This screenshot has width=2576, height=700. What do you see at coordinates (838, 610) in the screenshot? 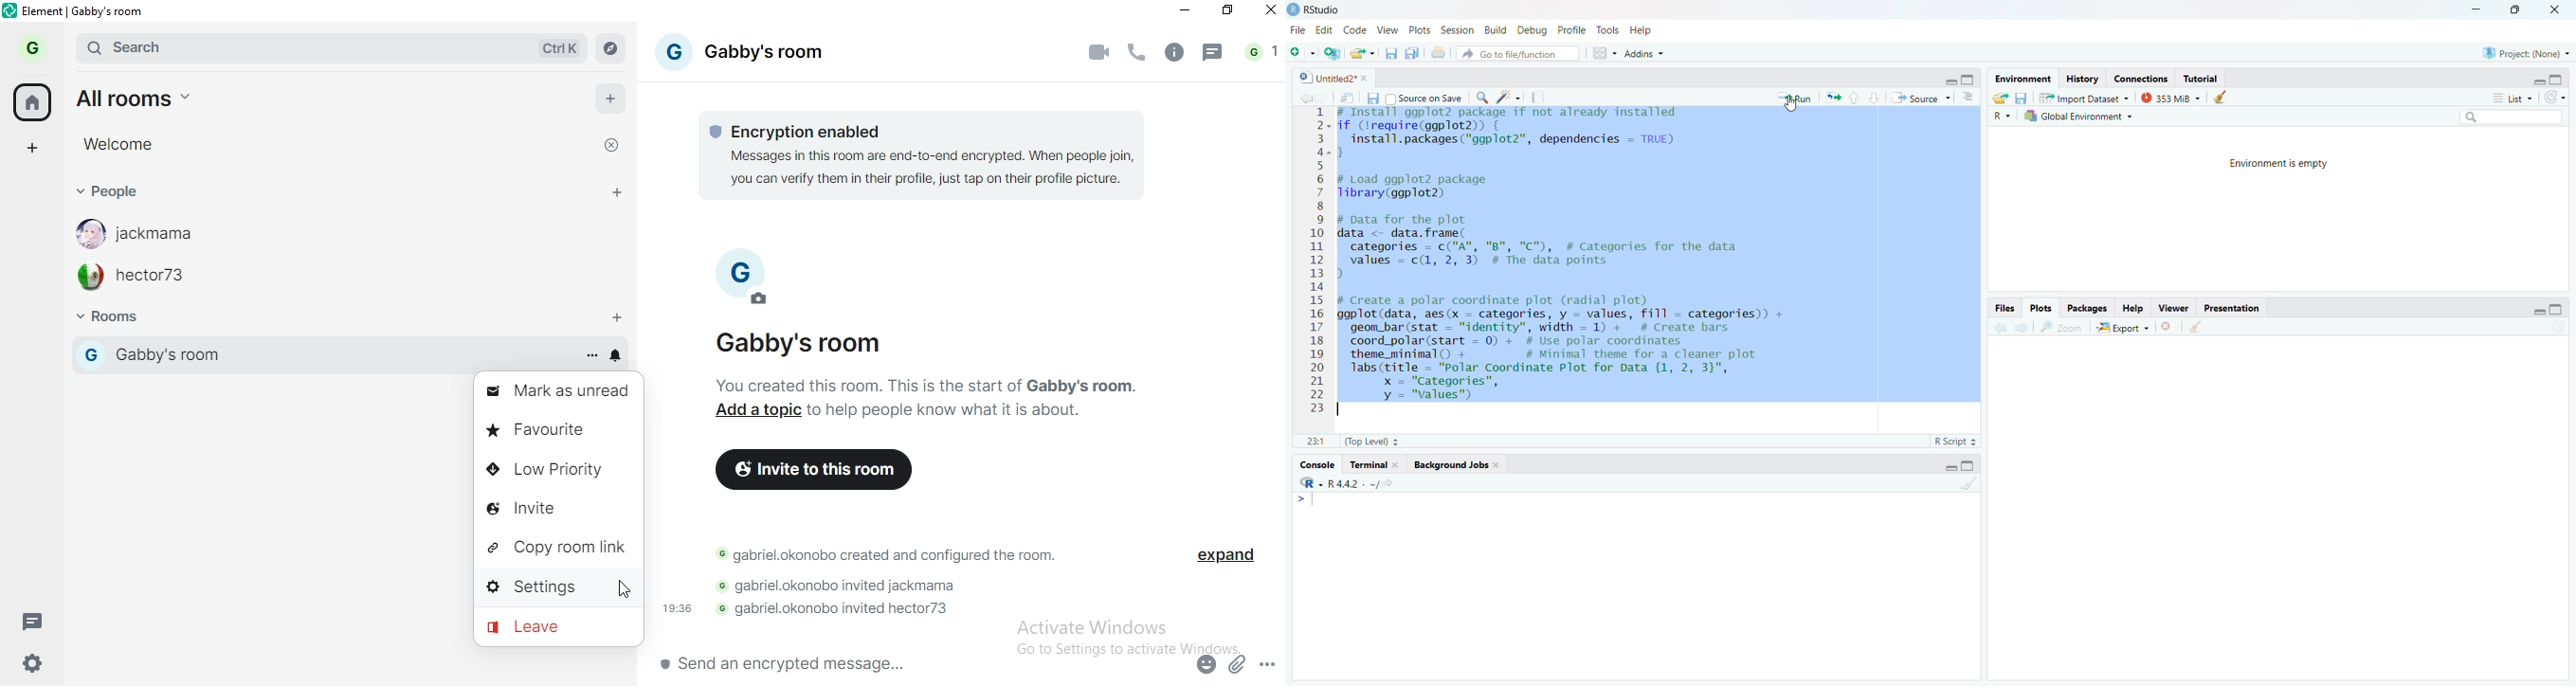
I see `text 5` at bounding box center [838, 610].